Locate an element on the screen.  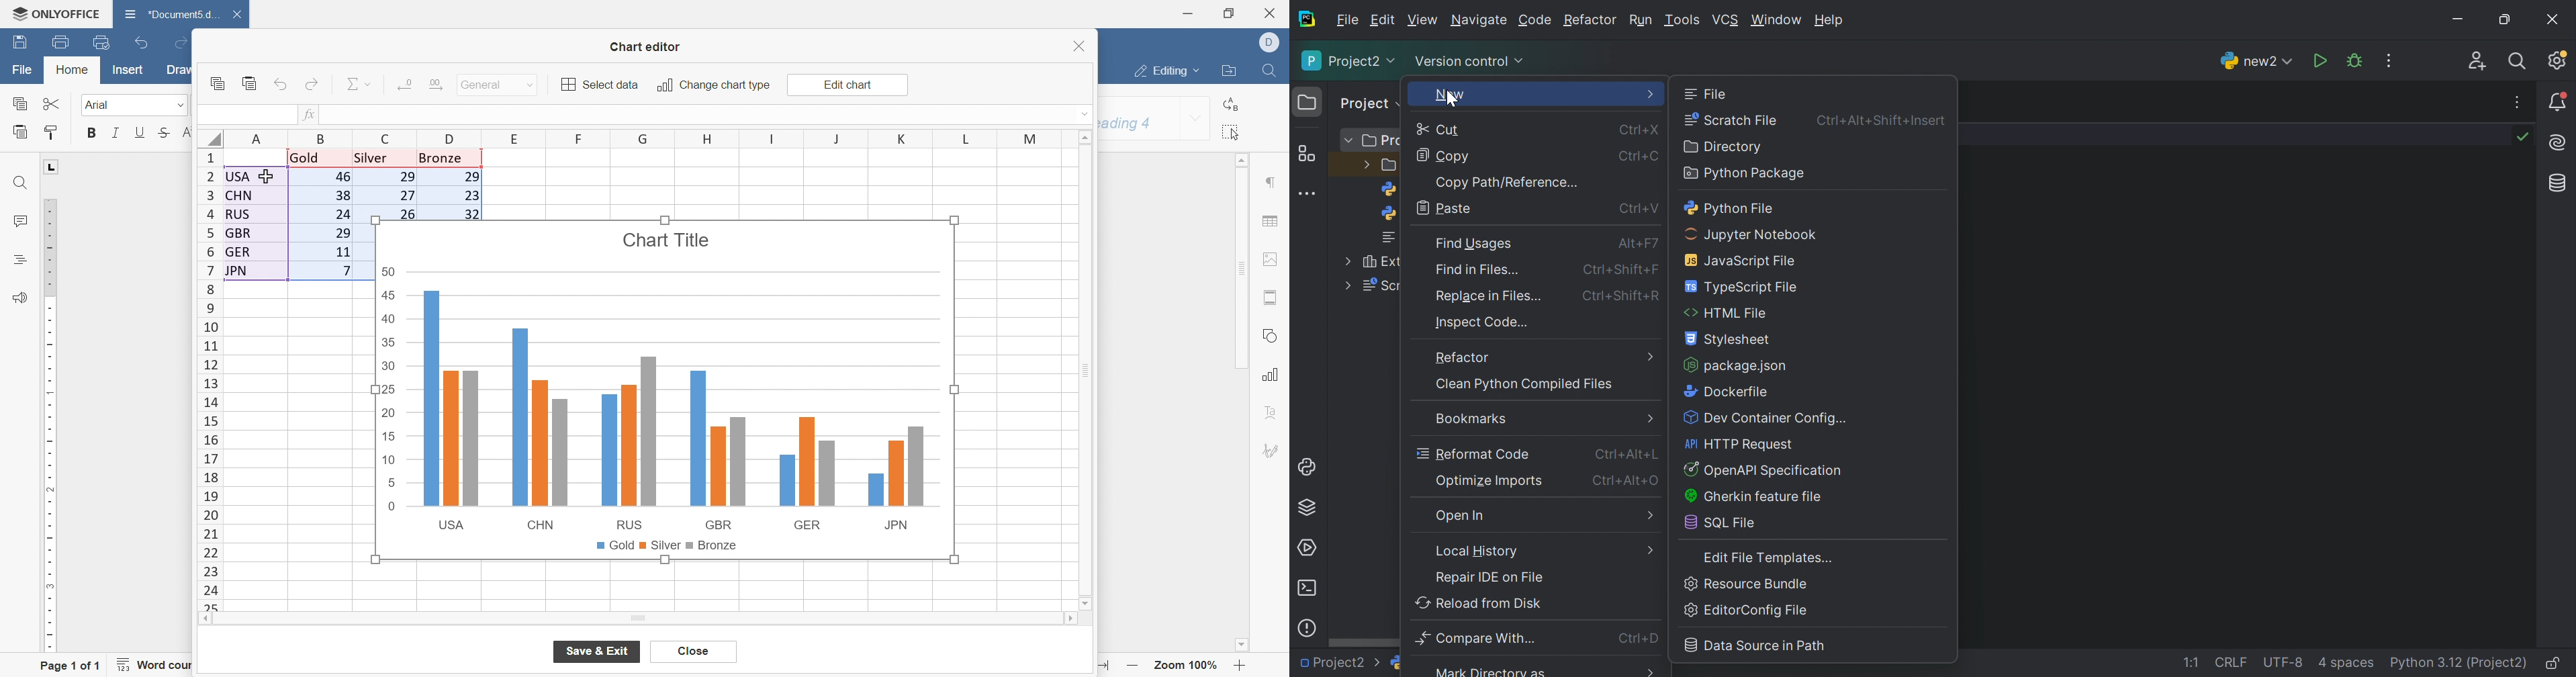
More is located at coordinates (1651, 549).